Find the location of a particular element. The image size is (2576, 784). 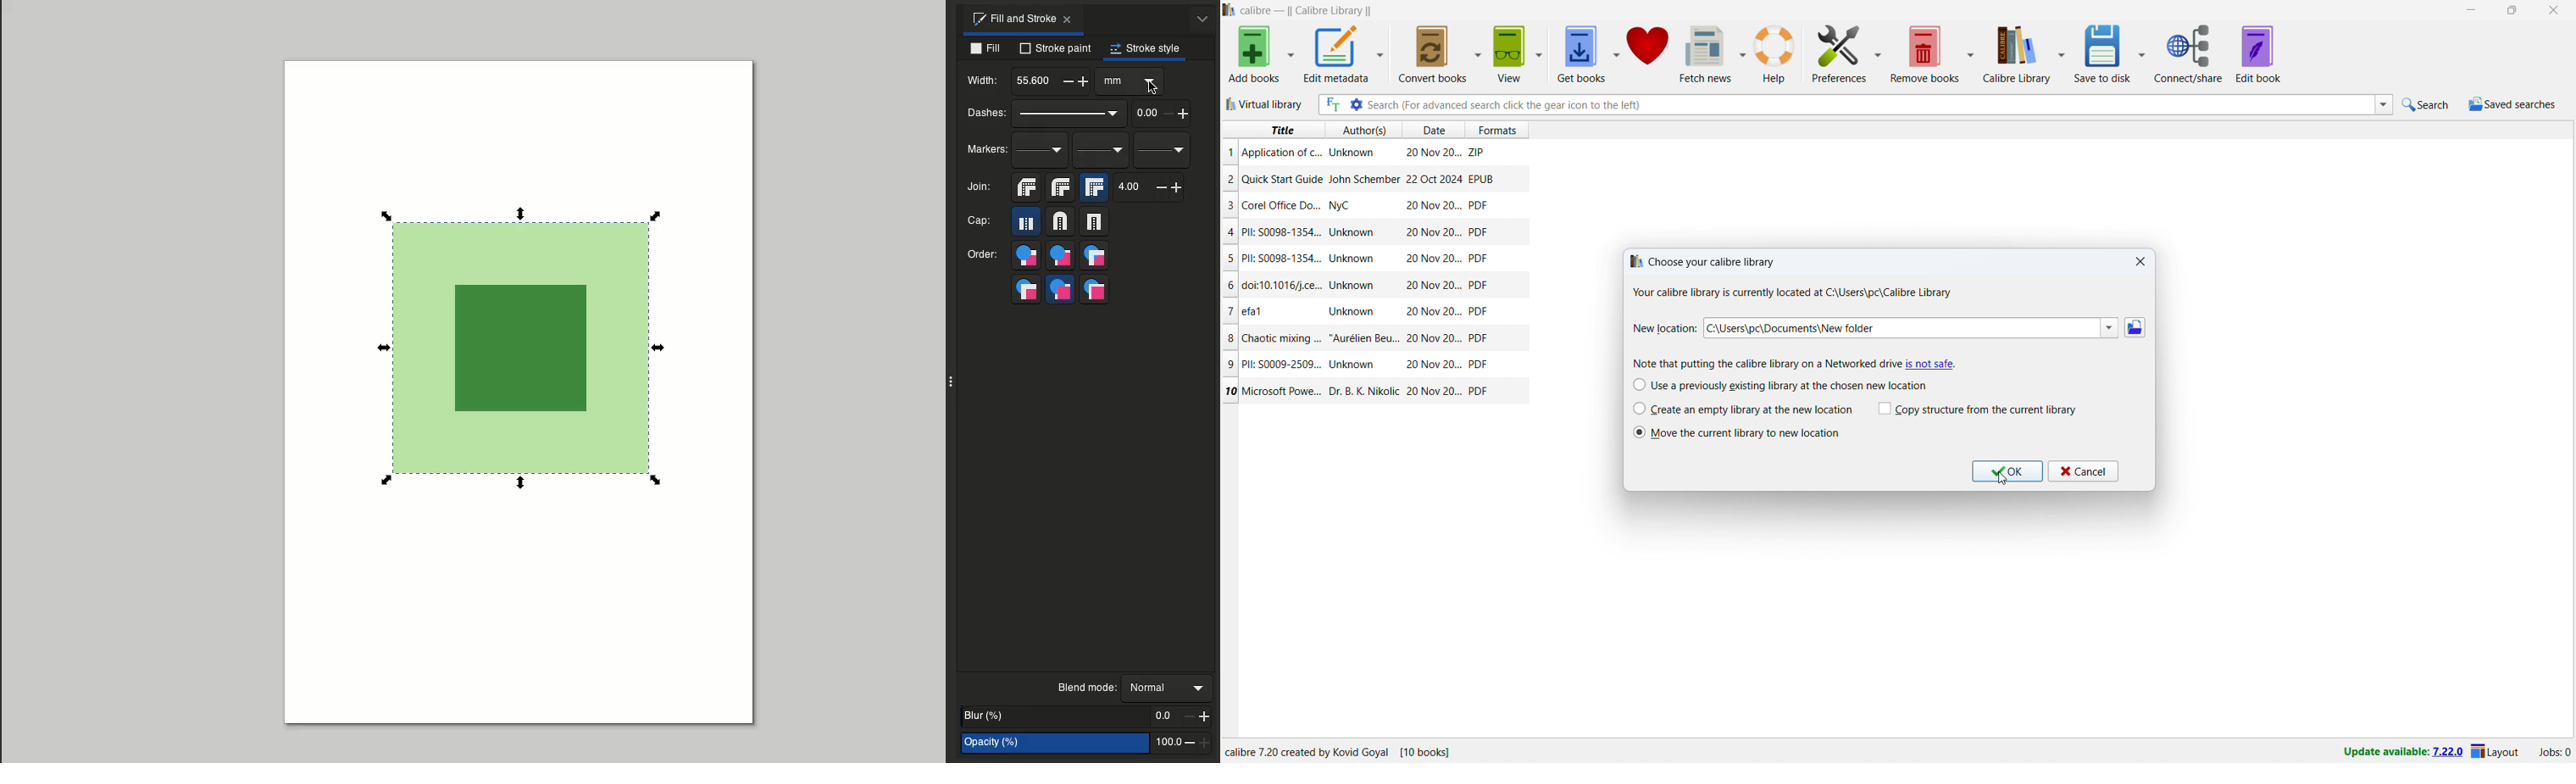

authors is located at coordinates (1365, 130).